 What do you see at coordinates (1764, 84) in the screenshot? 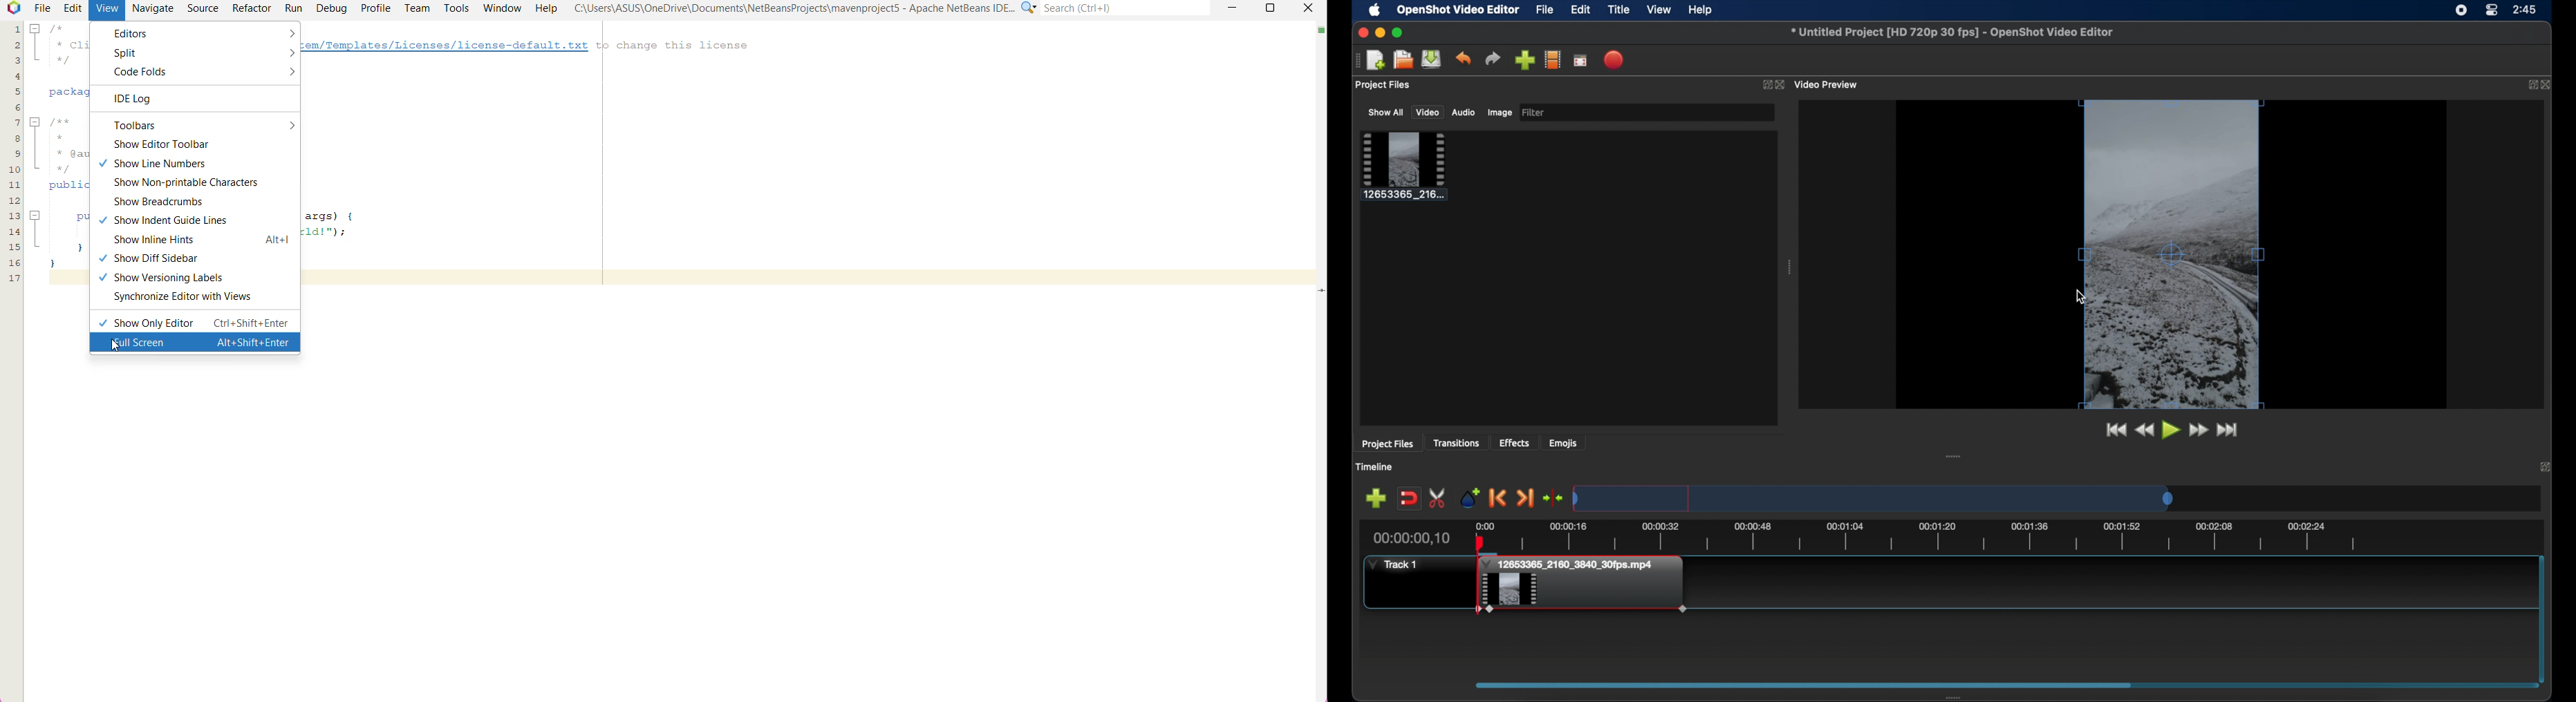
I see `expand` at bounding box center [1764, 84].